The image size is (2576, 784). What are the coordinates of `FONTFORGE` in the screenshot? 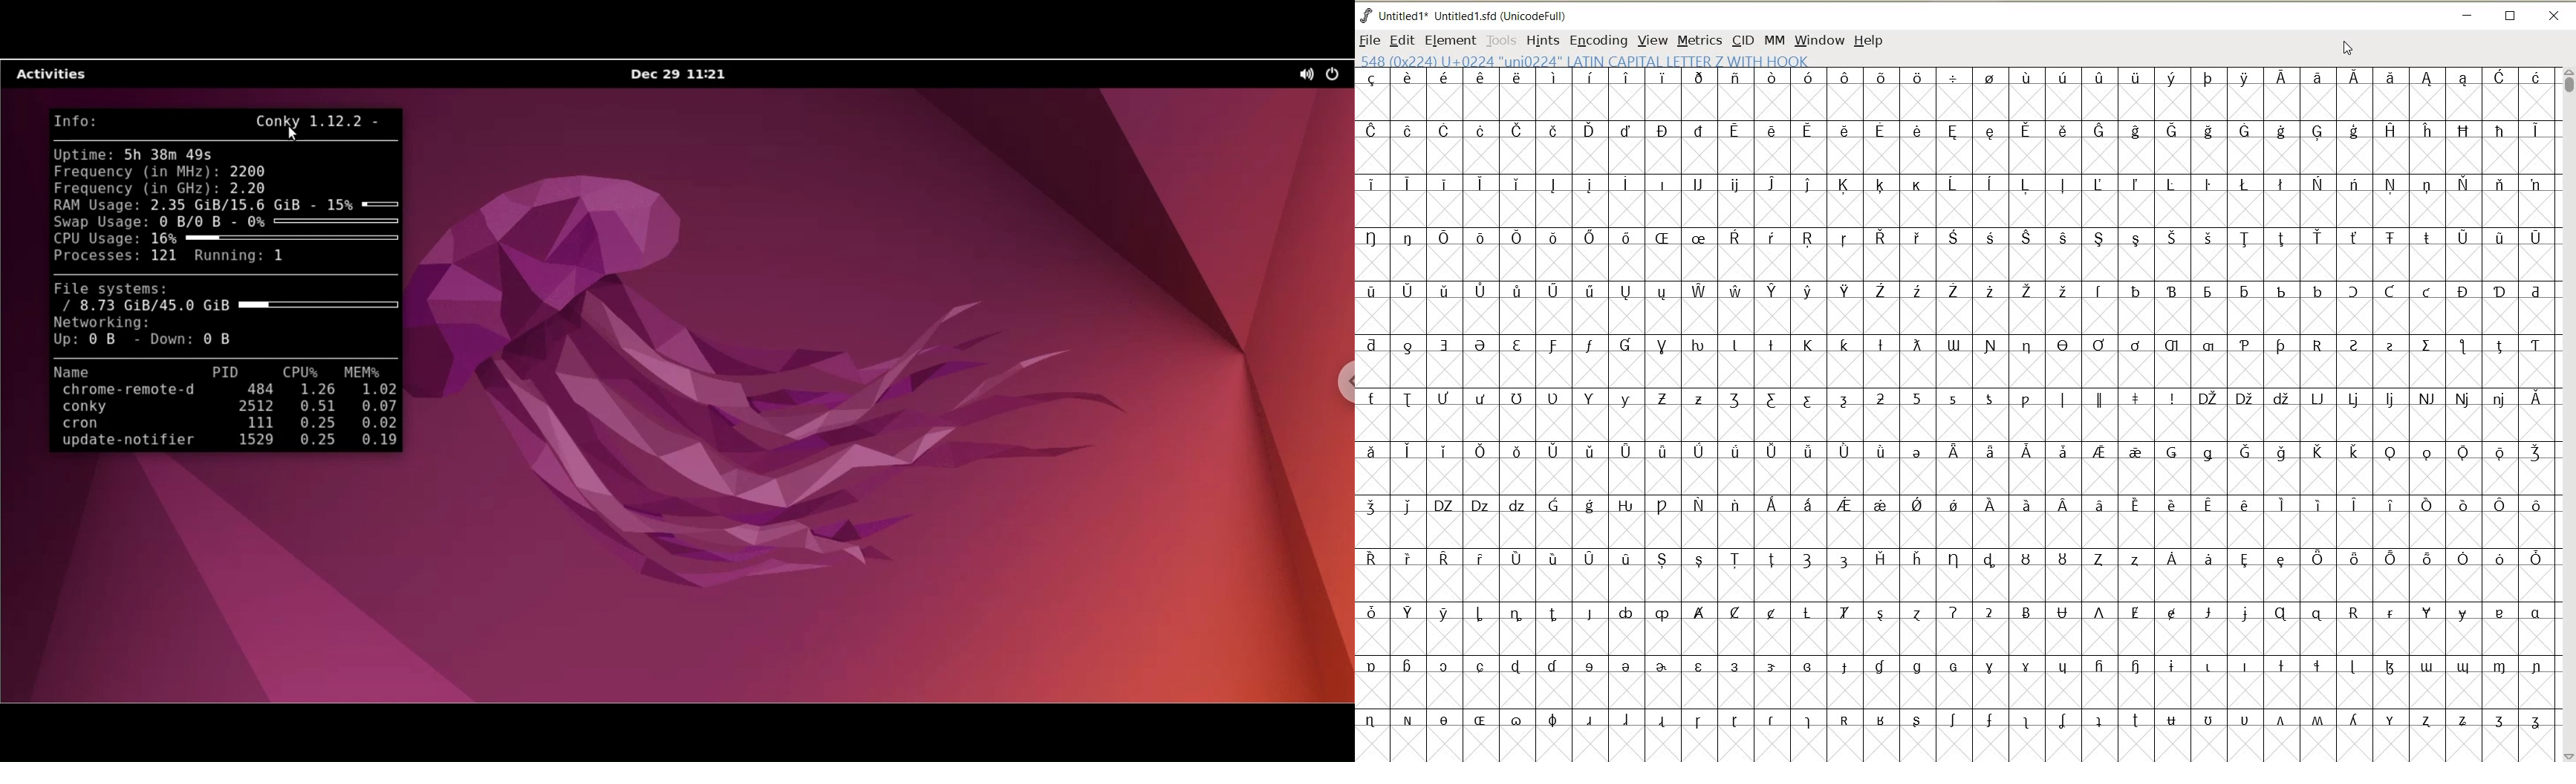 It's located at (1366, 15).